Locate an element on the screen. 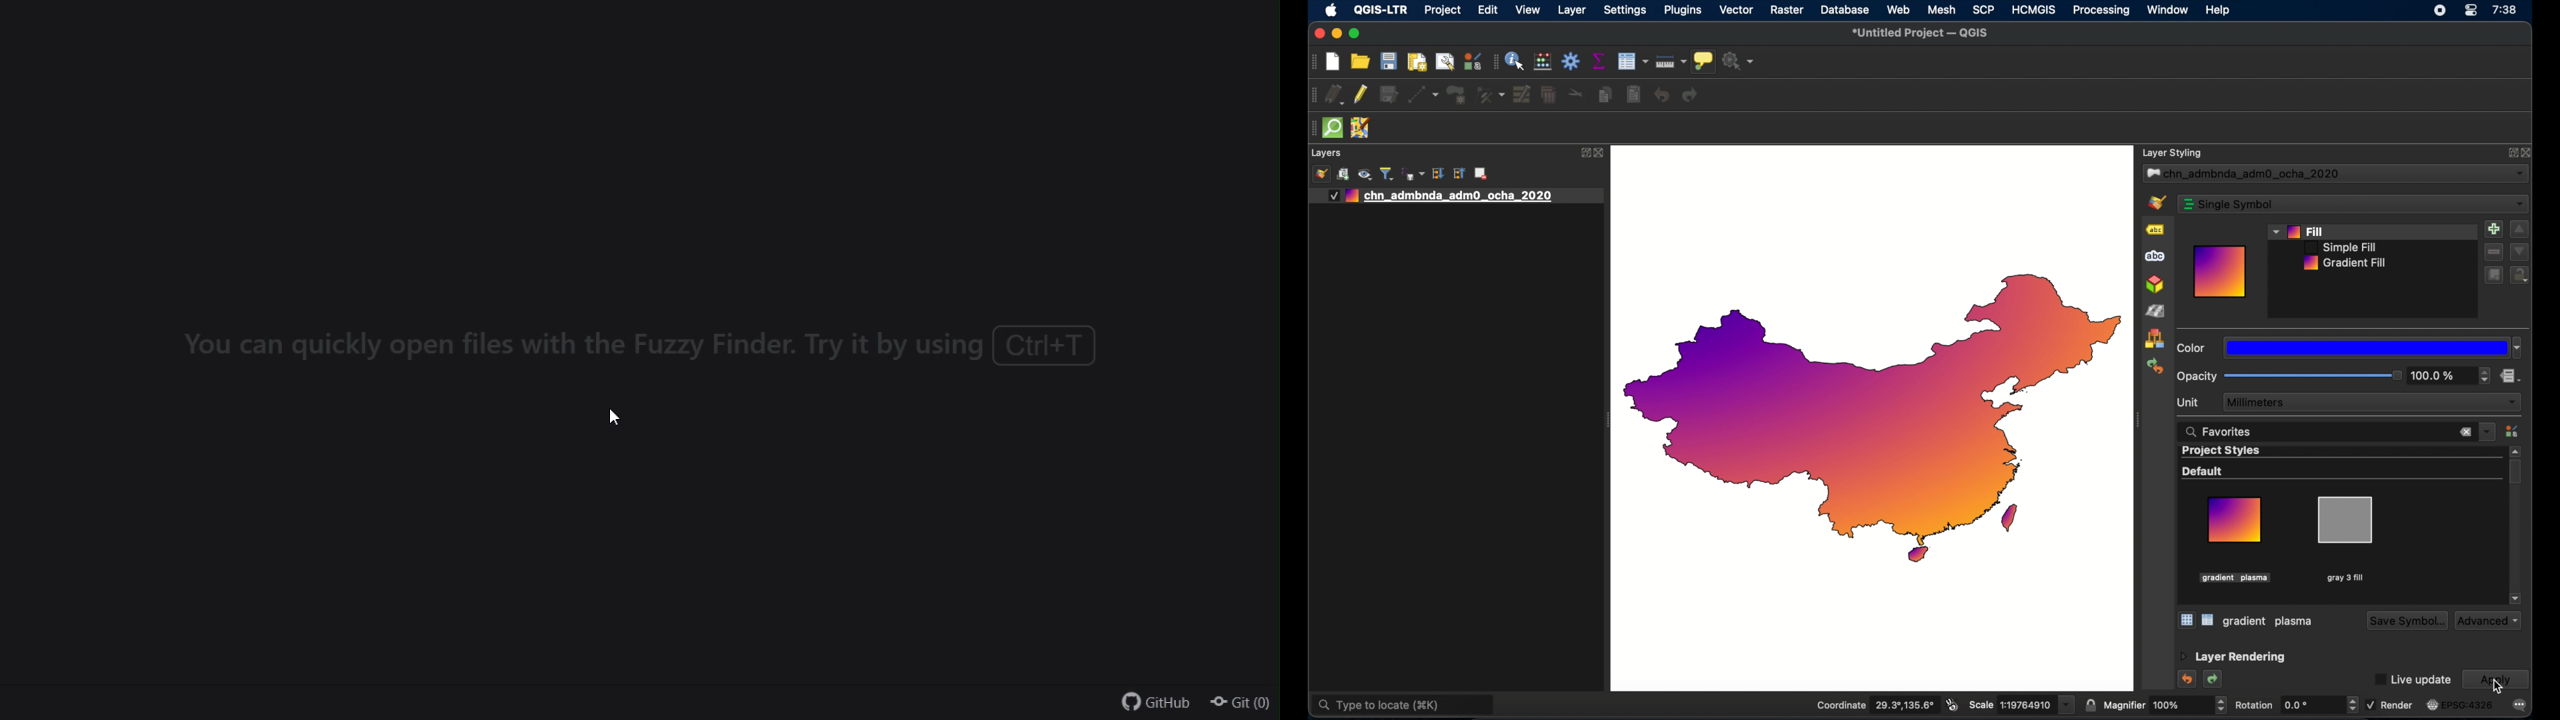 The width and height of the screenshot is (2576, 728). increment is located at coordinates (2519, 229).